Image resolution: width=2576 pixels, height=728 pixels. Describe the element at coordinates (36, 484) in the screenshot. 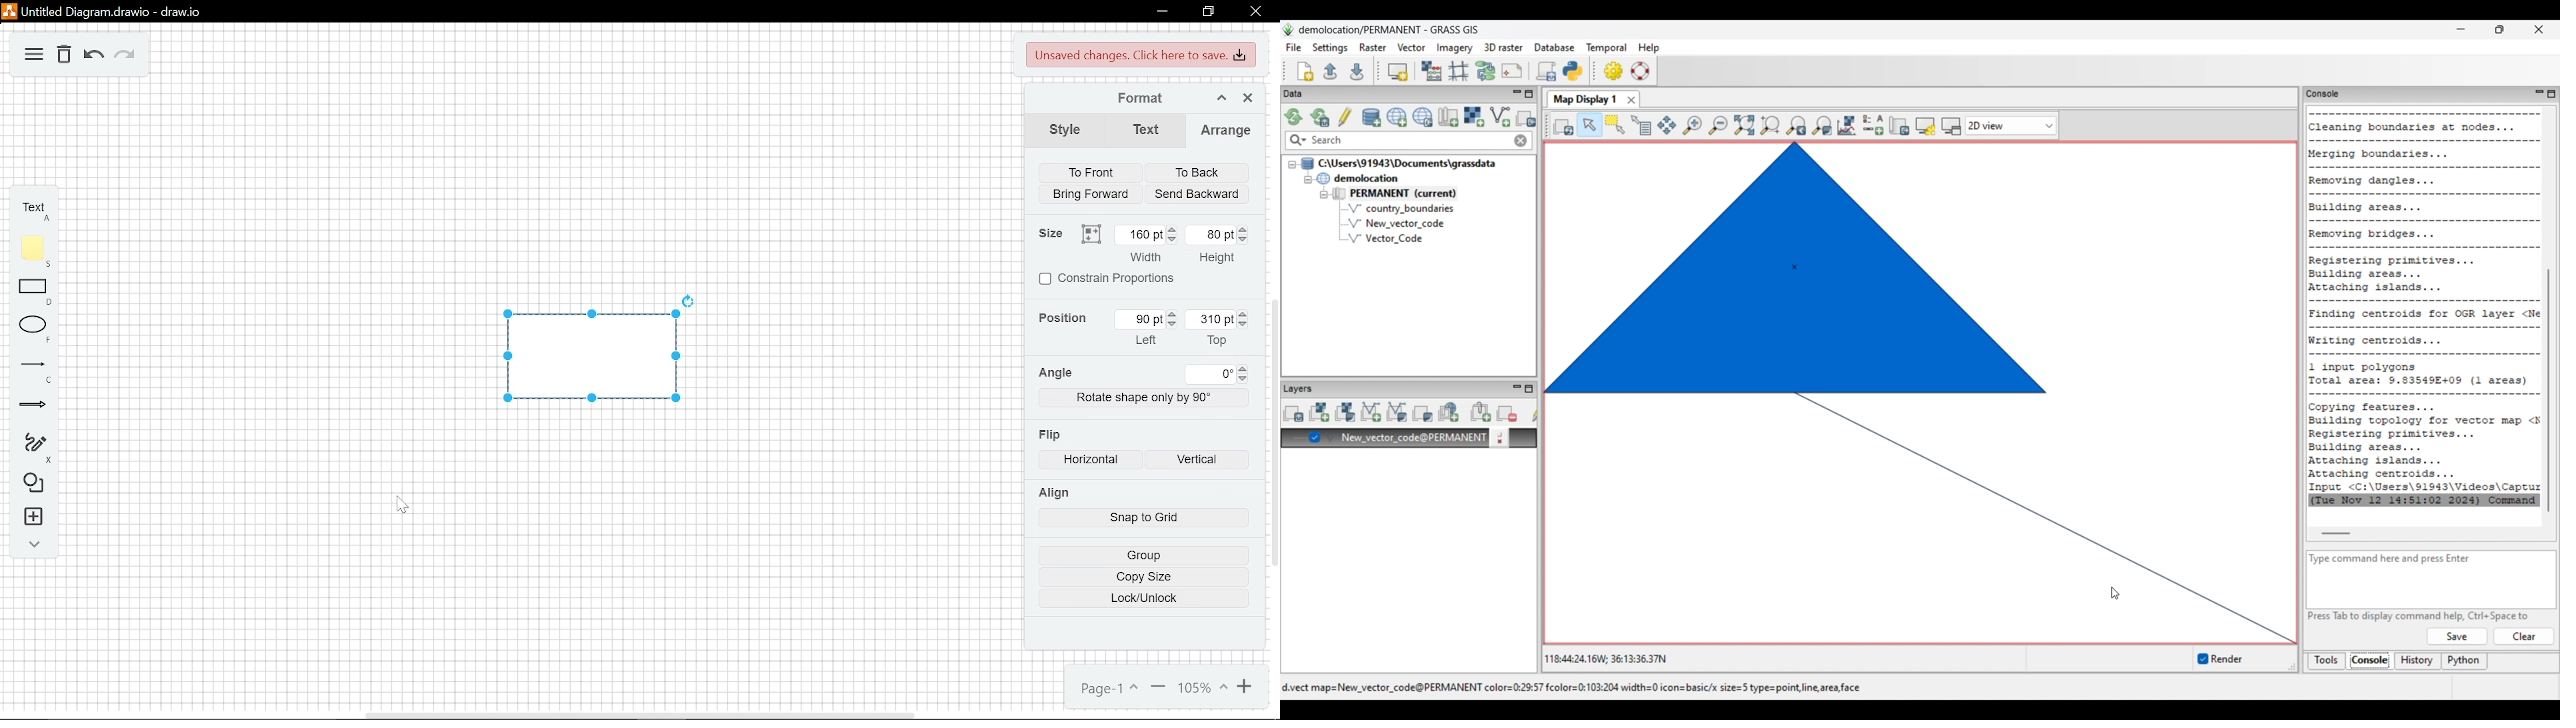

I see `shapes` at that location.